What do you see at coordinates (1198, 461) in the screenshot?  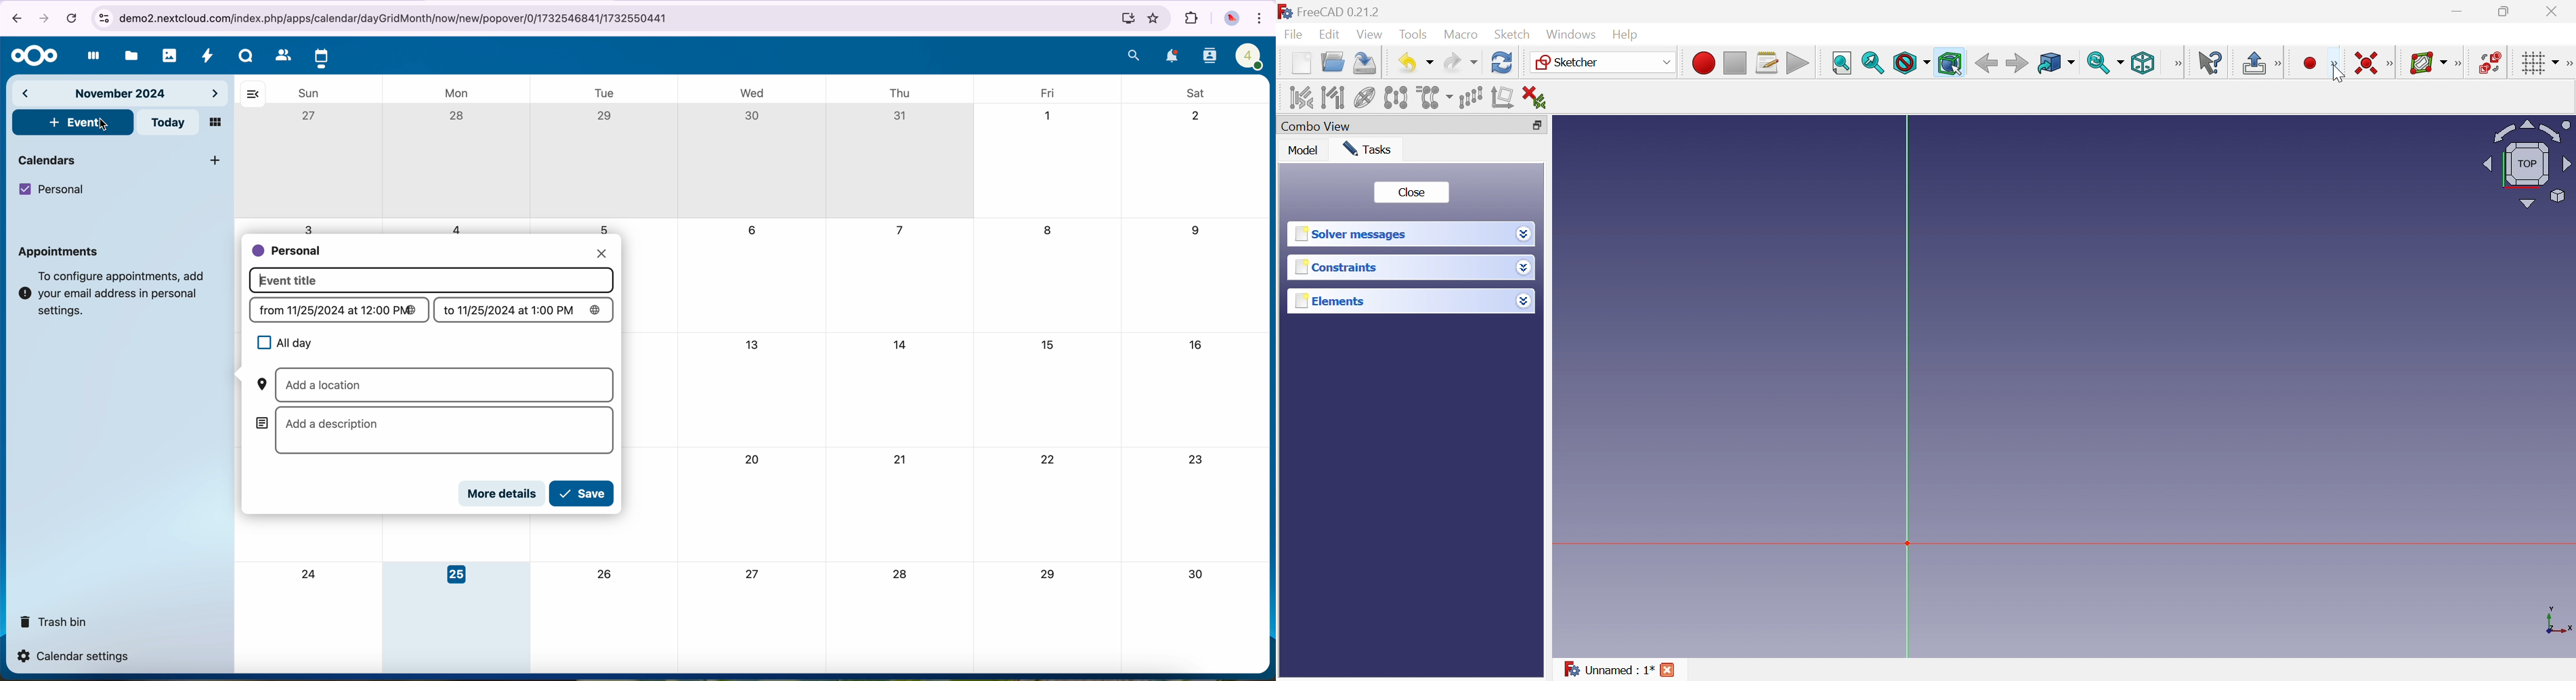 I see `23` at bounding box center [1198, 461].